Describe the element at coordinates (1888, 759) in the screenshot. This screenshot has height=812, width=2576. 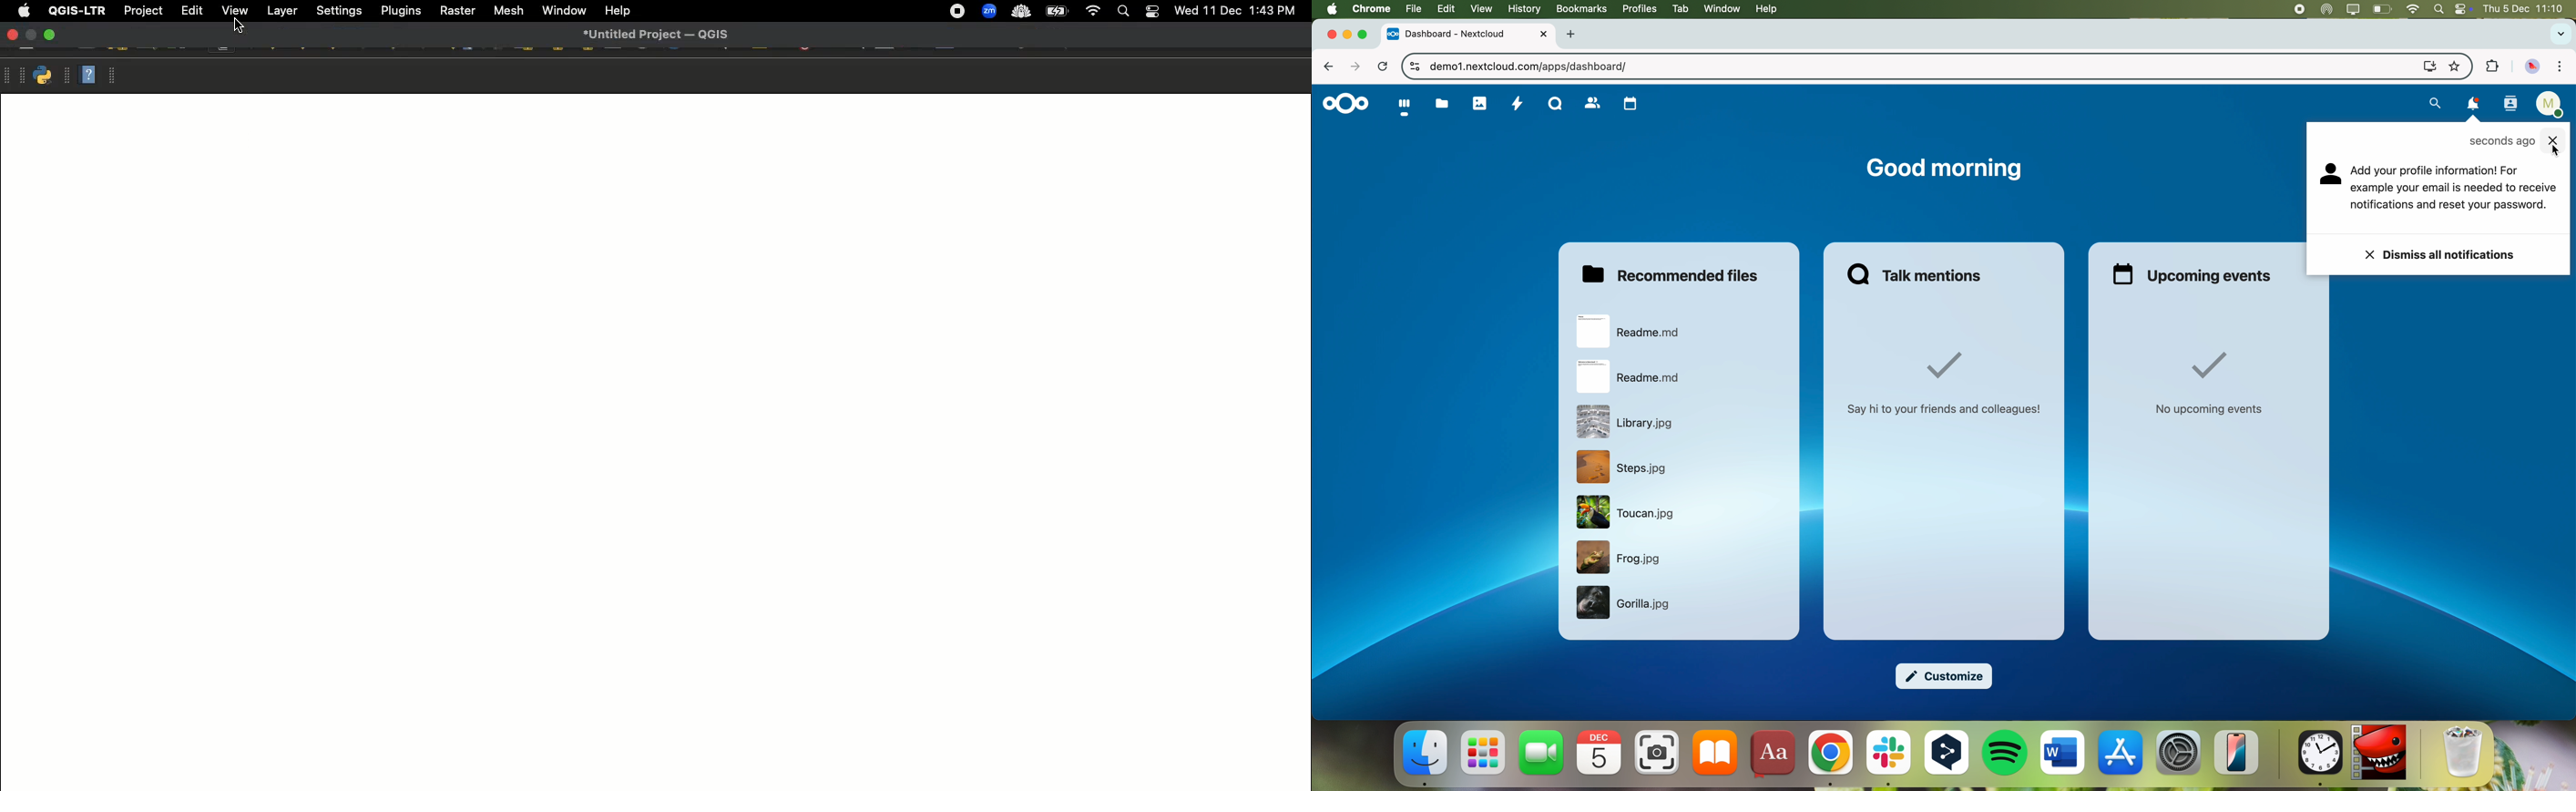
I see `Slack` at that location.